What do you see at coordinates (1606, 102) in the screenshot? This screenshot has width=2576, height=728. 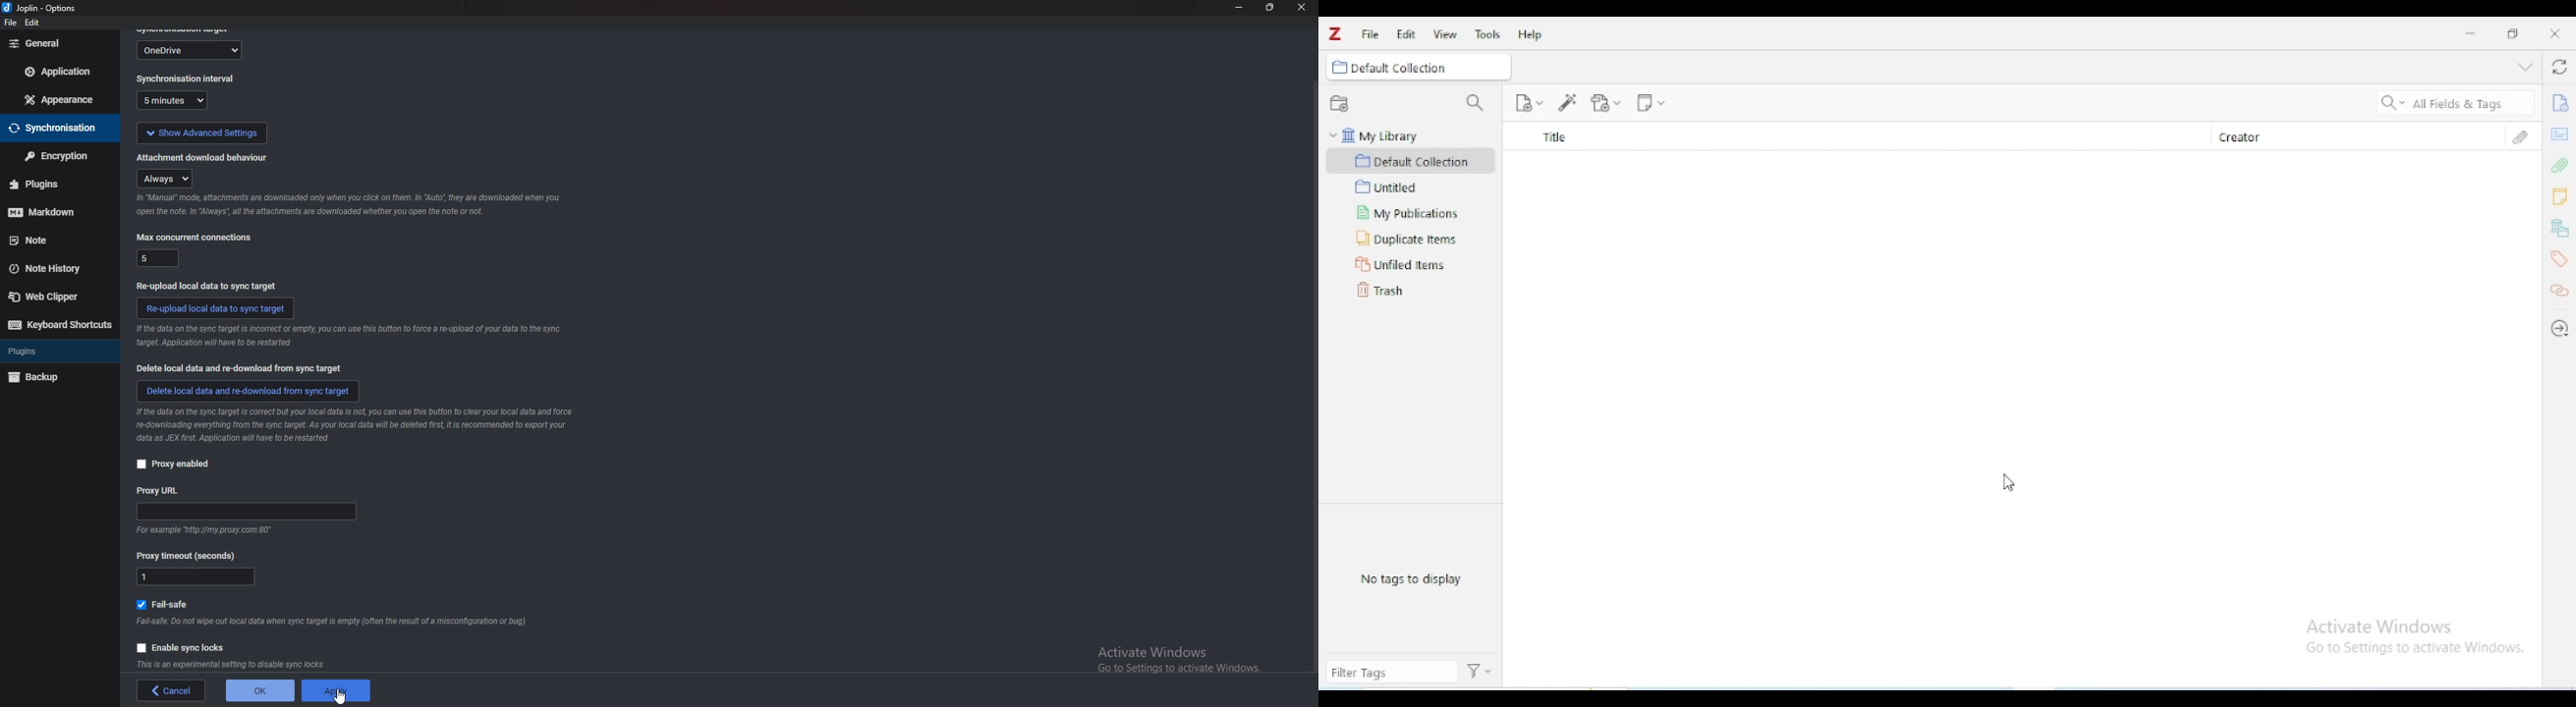 I see `add attachment` at bounding box center [1606, 102].